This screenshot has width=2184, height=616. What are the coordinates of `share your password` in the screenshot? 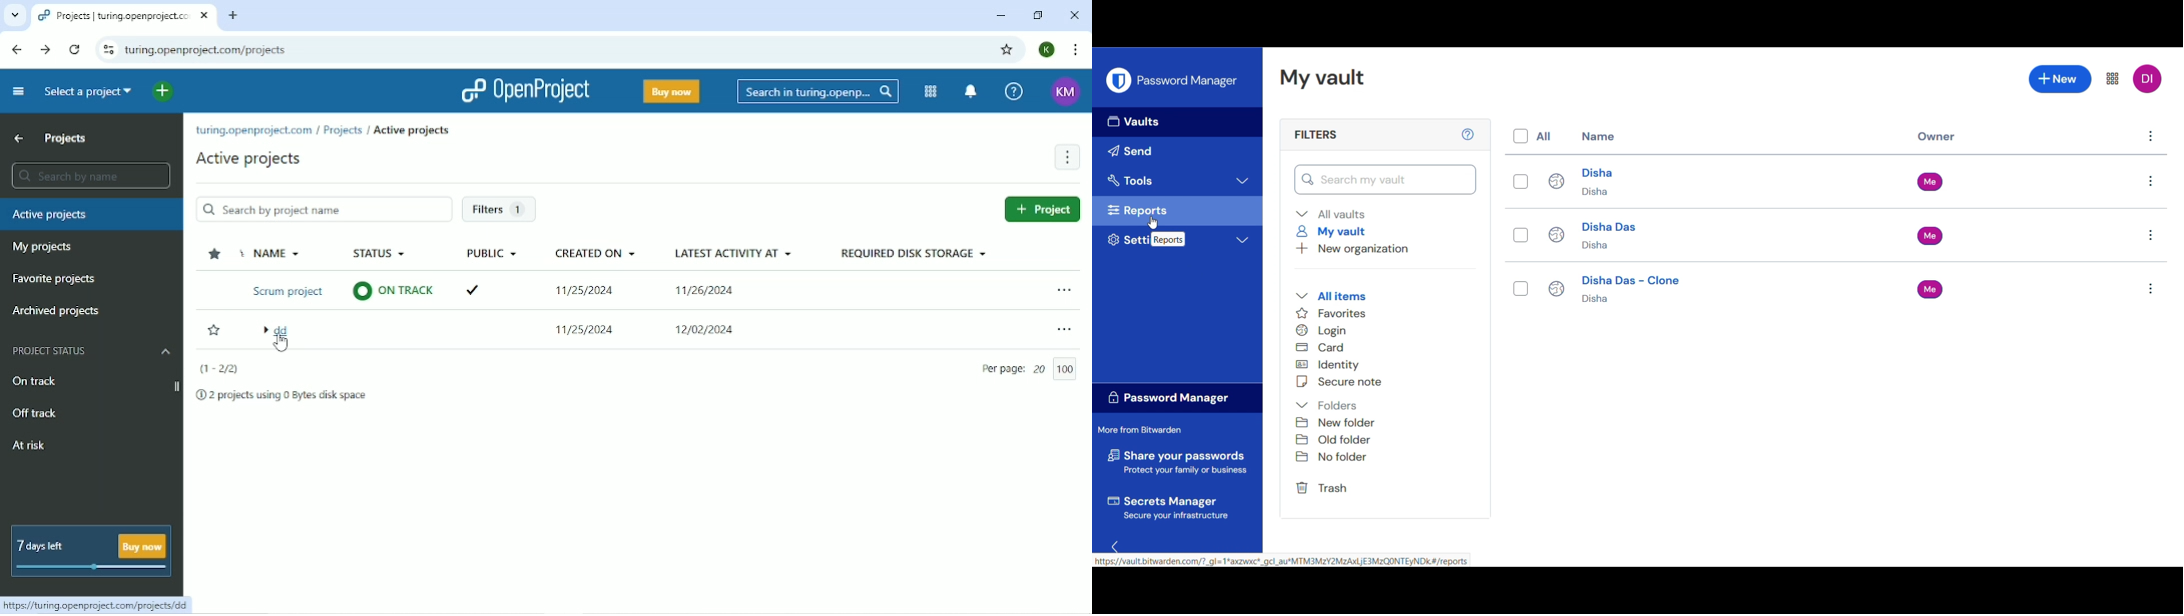 It's located at (1179, 460).